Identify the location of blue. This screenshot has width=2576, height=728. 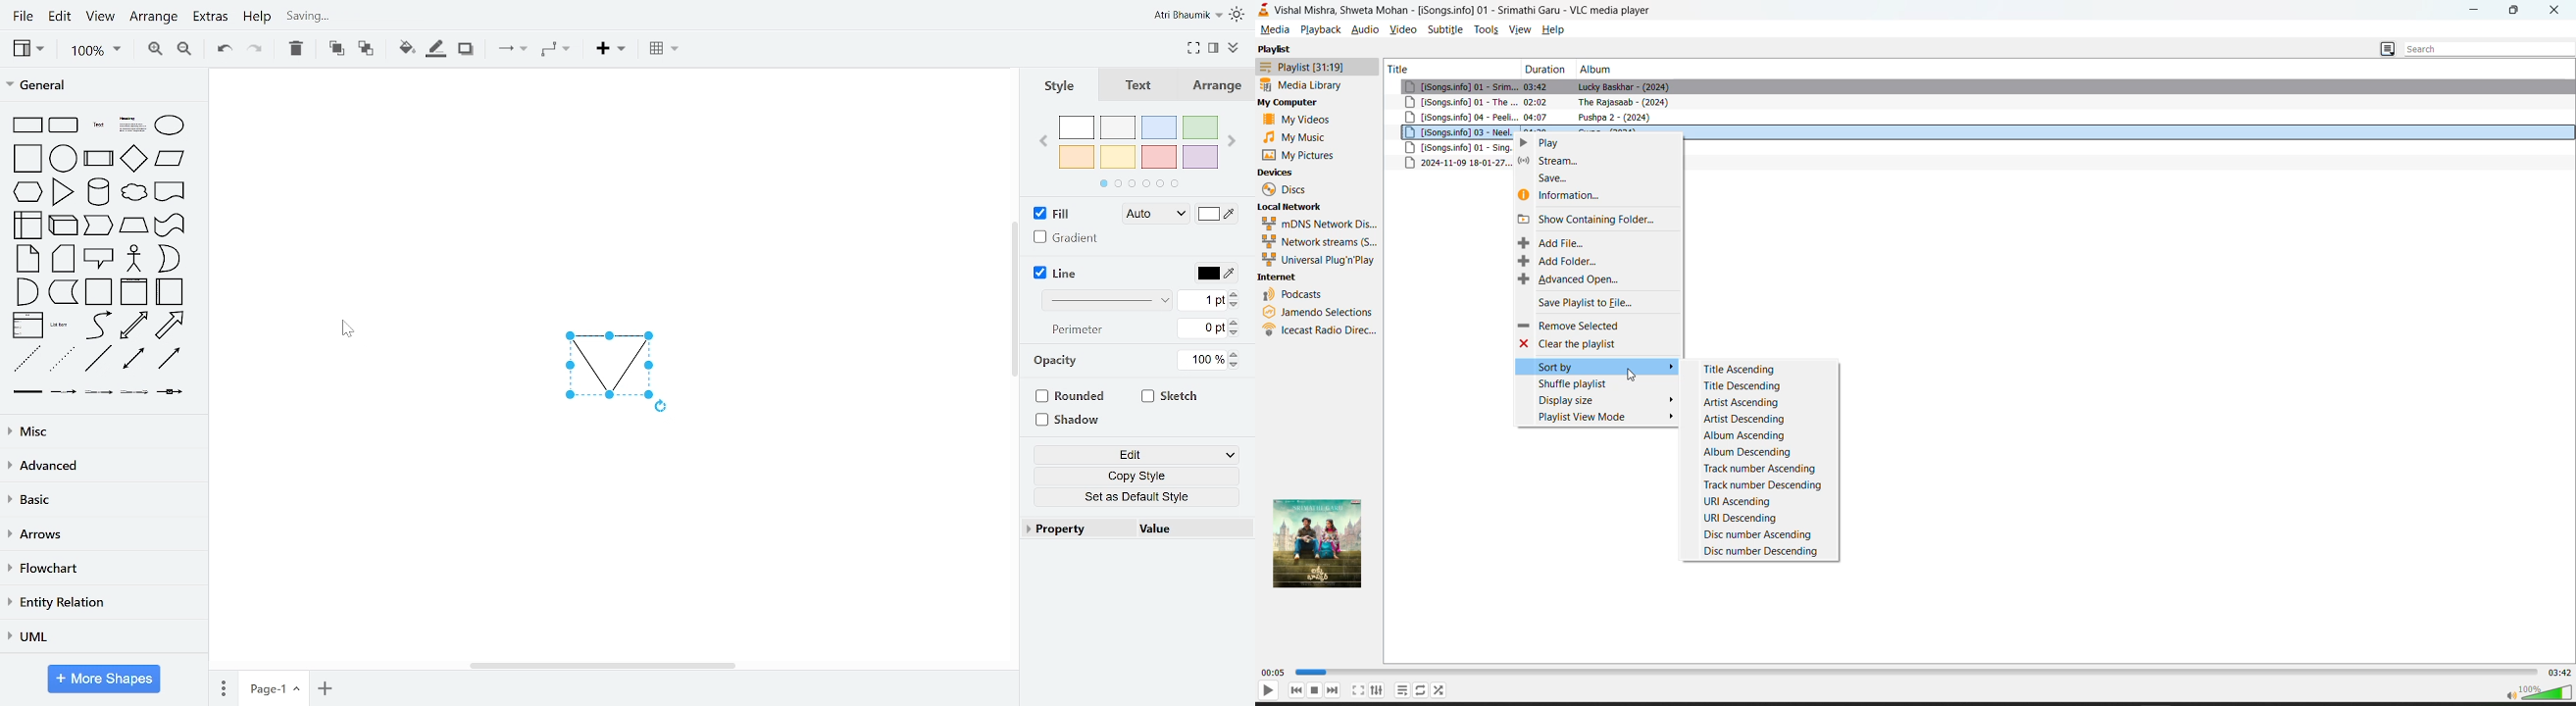
(1159, 127).